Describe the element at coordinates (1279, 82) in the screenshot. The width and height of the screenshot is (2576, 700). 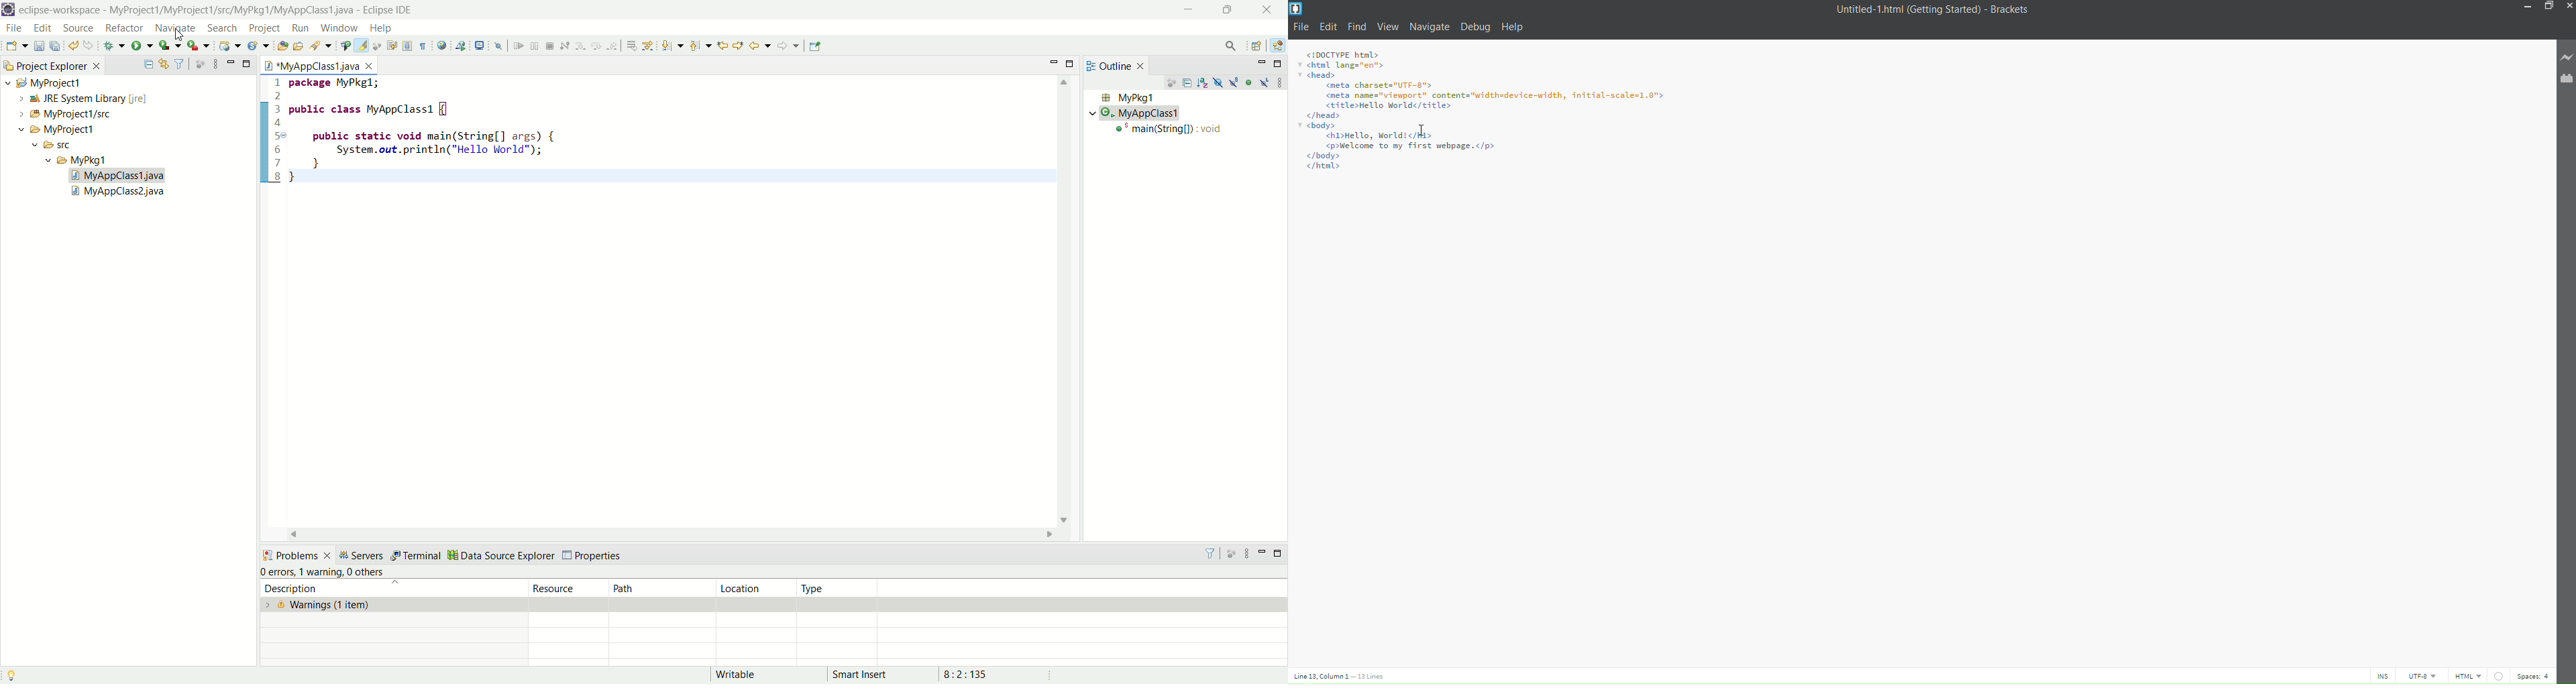
I see `view menu` at that location.